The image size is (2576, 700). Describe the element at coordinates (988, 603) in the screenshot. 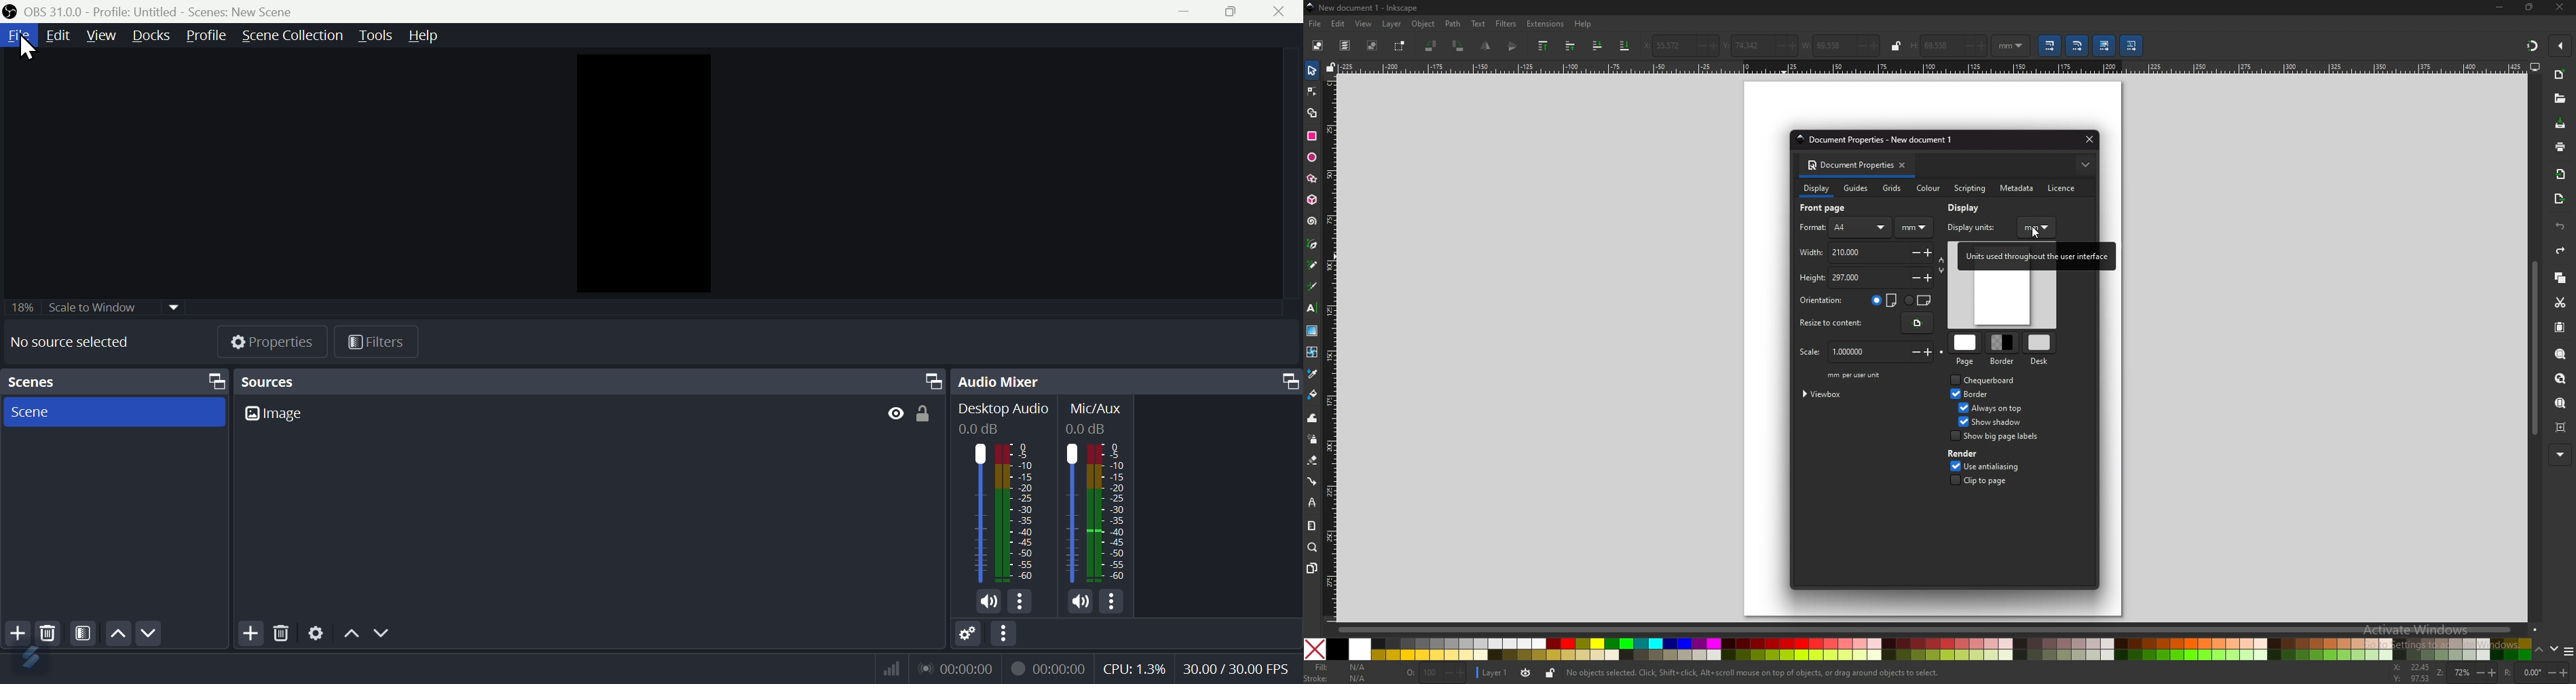

I see `volume` at that location.